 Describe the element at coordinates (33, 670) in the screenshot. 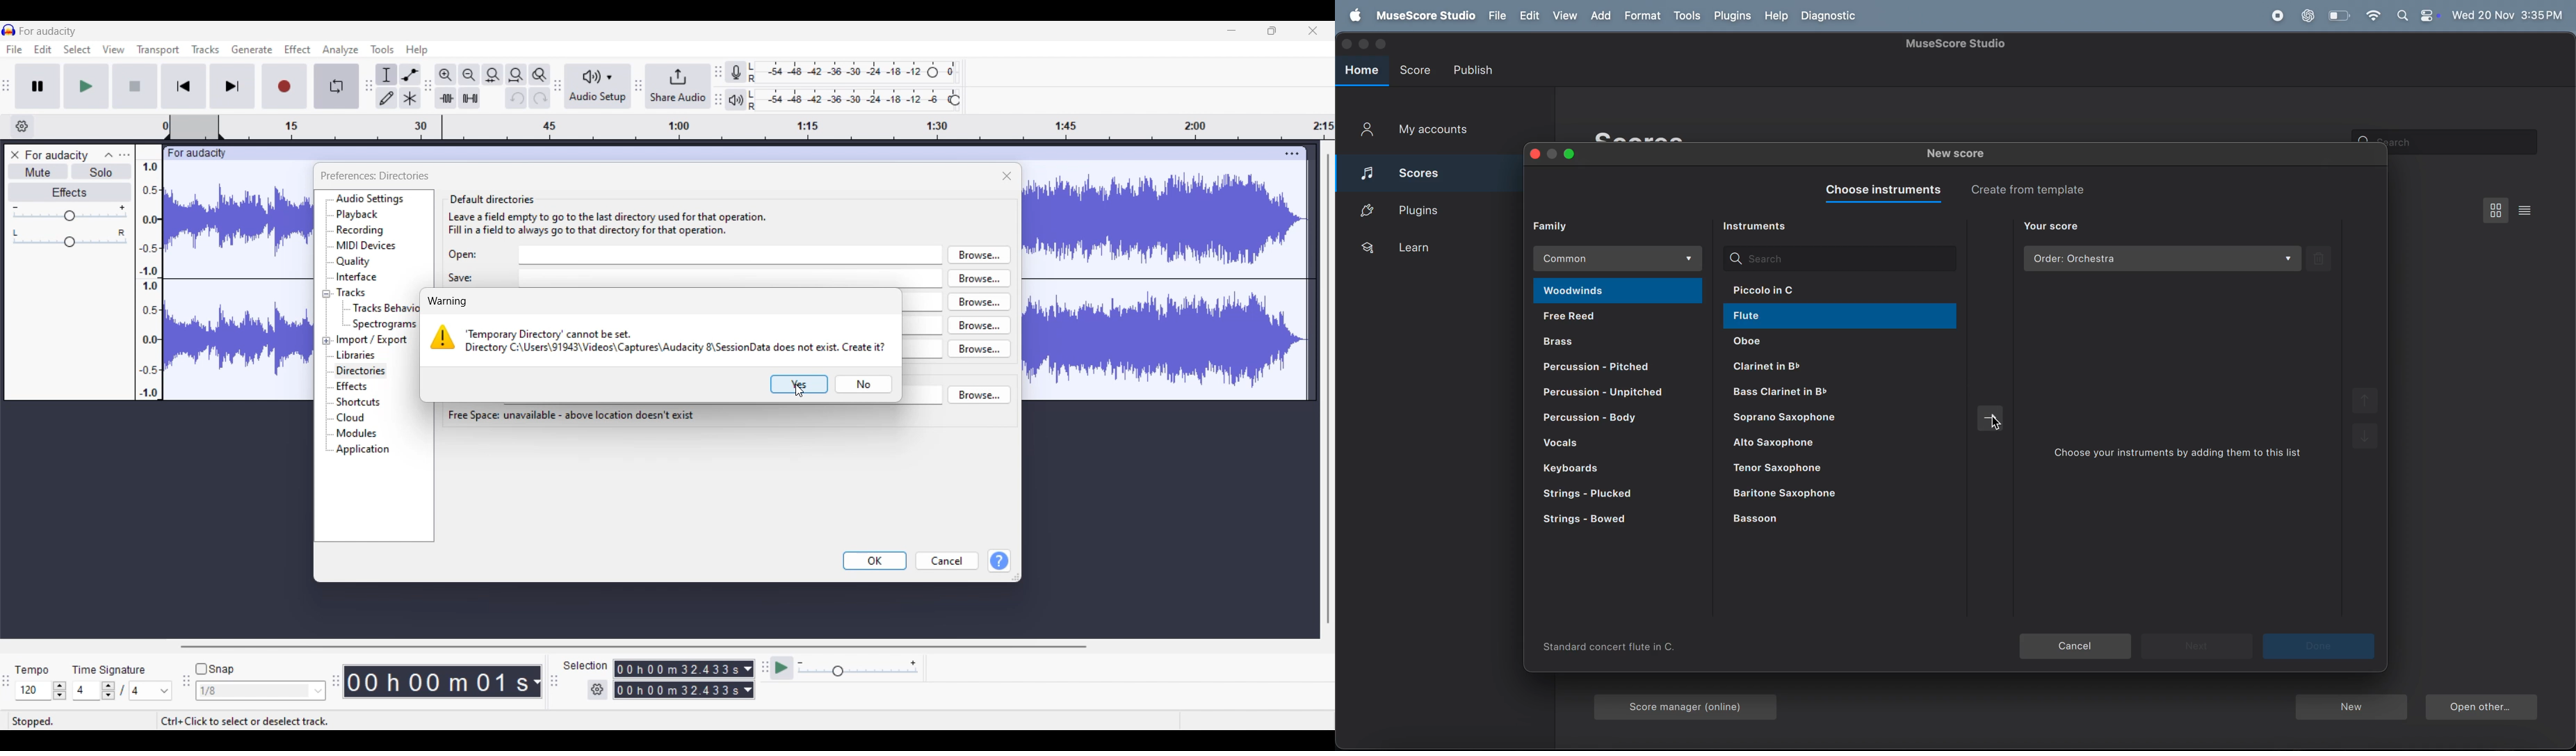

I see `Indicates Tempo settings` at that location.